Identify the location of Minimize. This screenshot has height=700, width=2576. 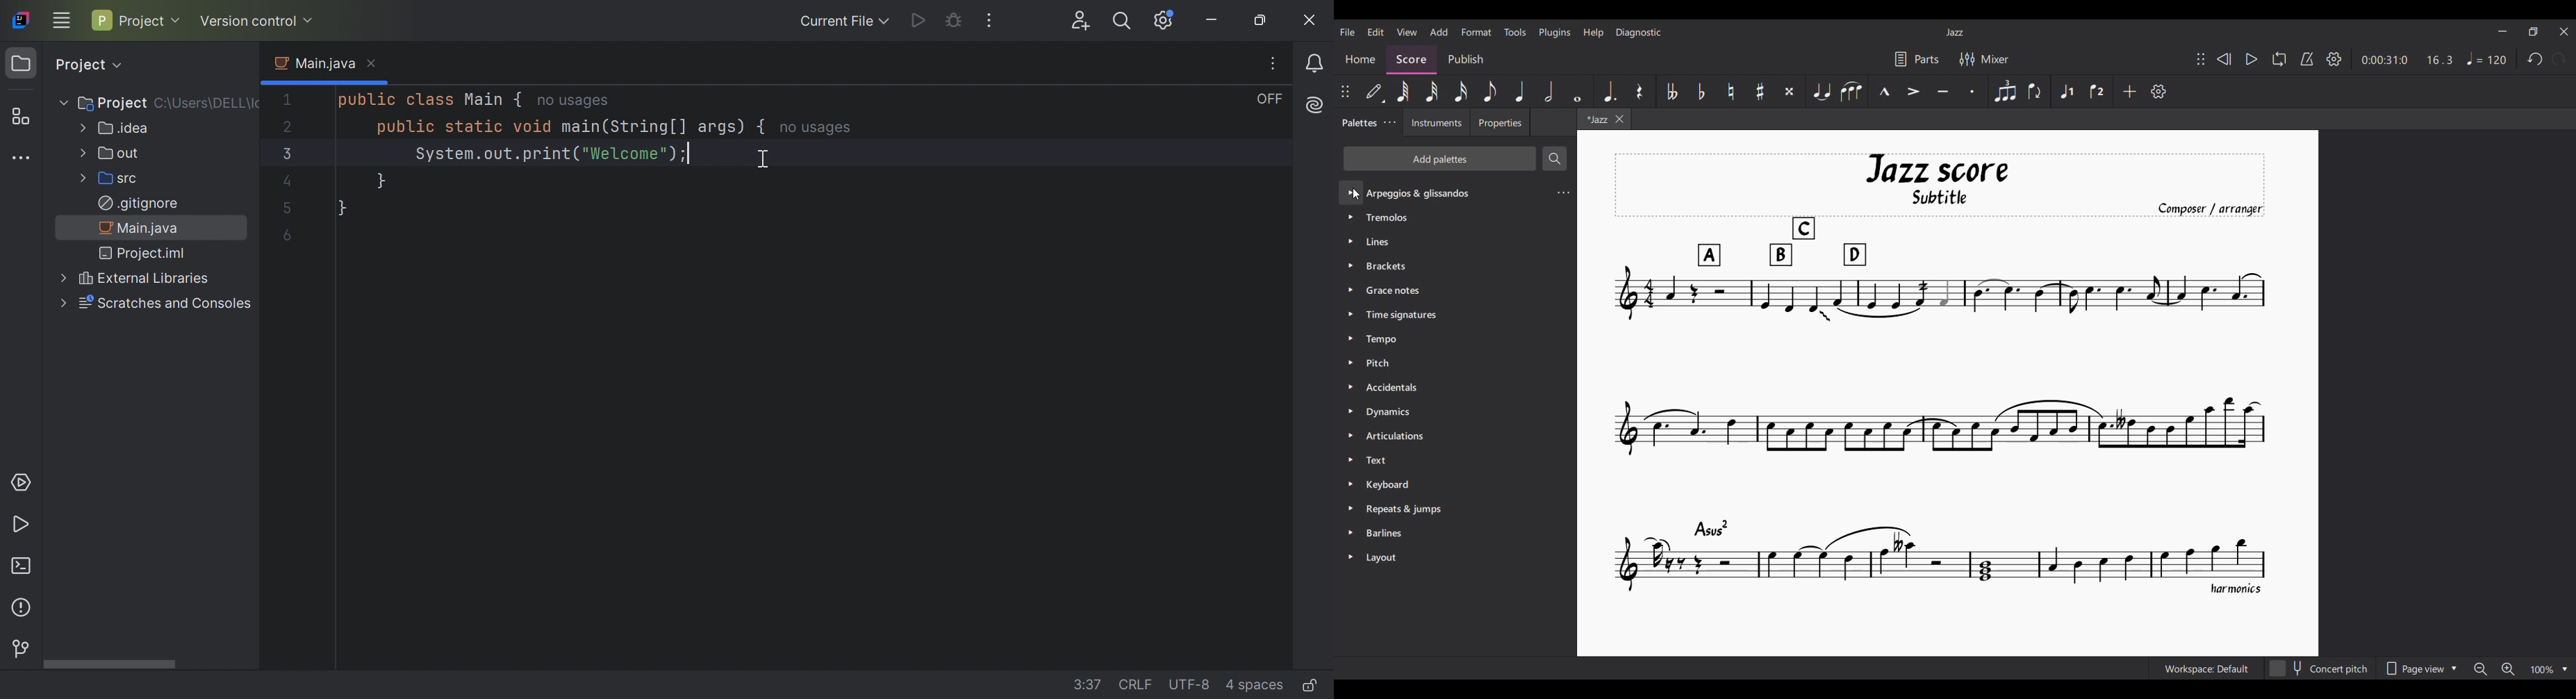
(1215, 21).